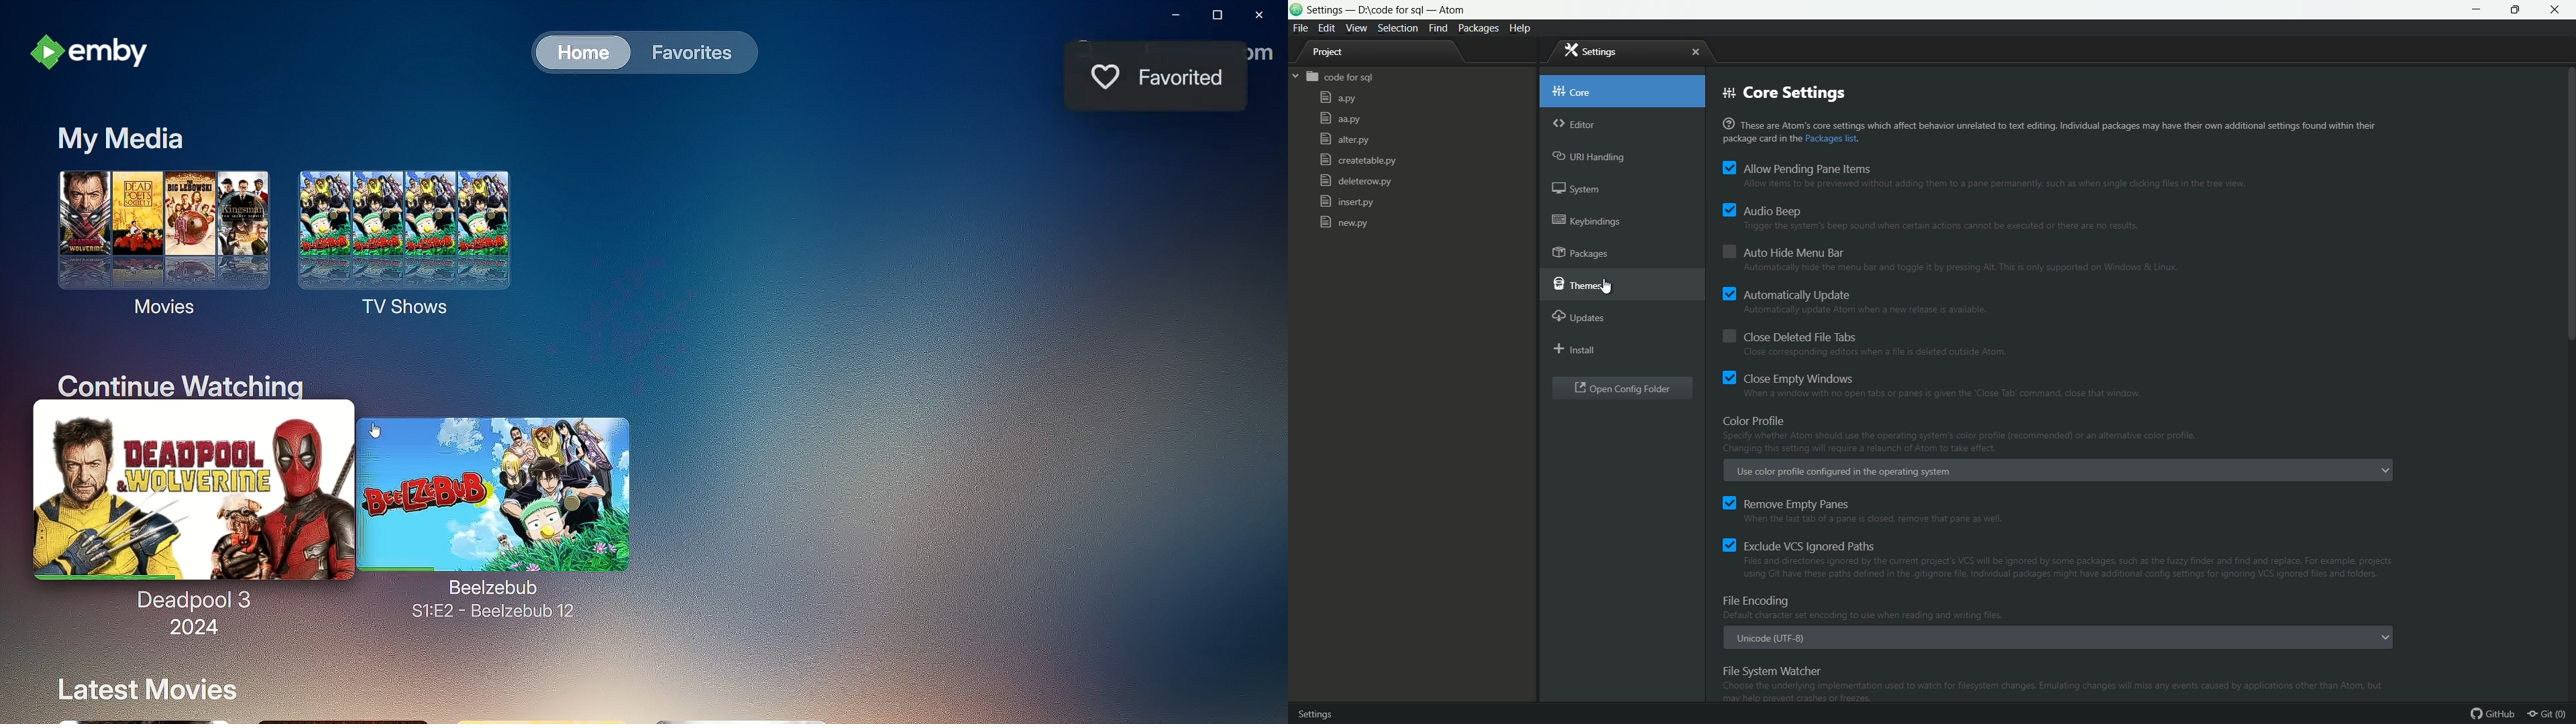 This screenshot has width=2576, height=728. Describe the element at coordinates (1574, 125) in the screenshot. I see `editor` at that location.